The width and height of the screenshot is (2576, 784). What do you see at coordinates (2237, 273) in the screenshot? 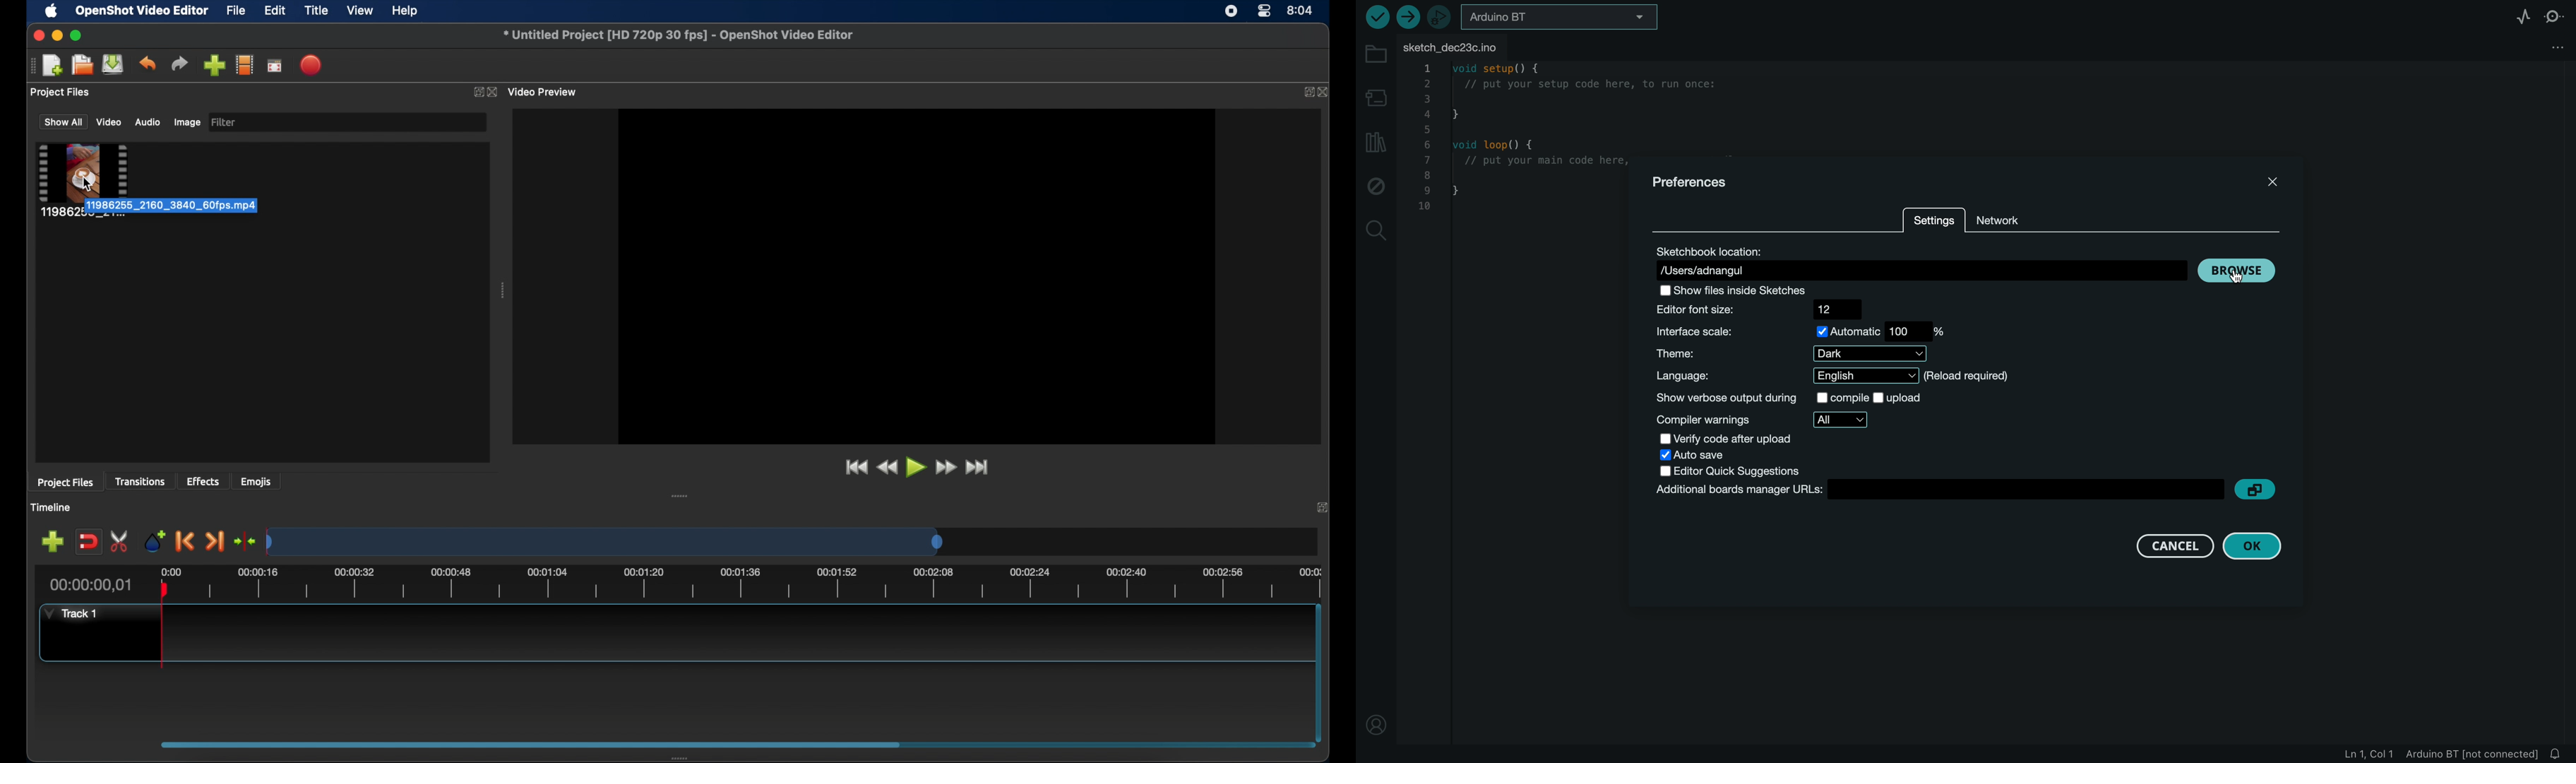
I see `browse` at bounding box center [2237, 273].